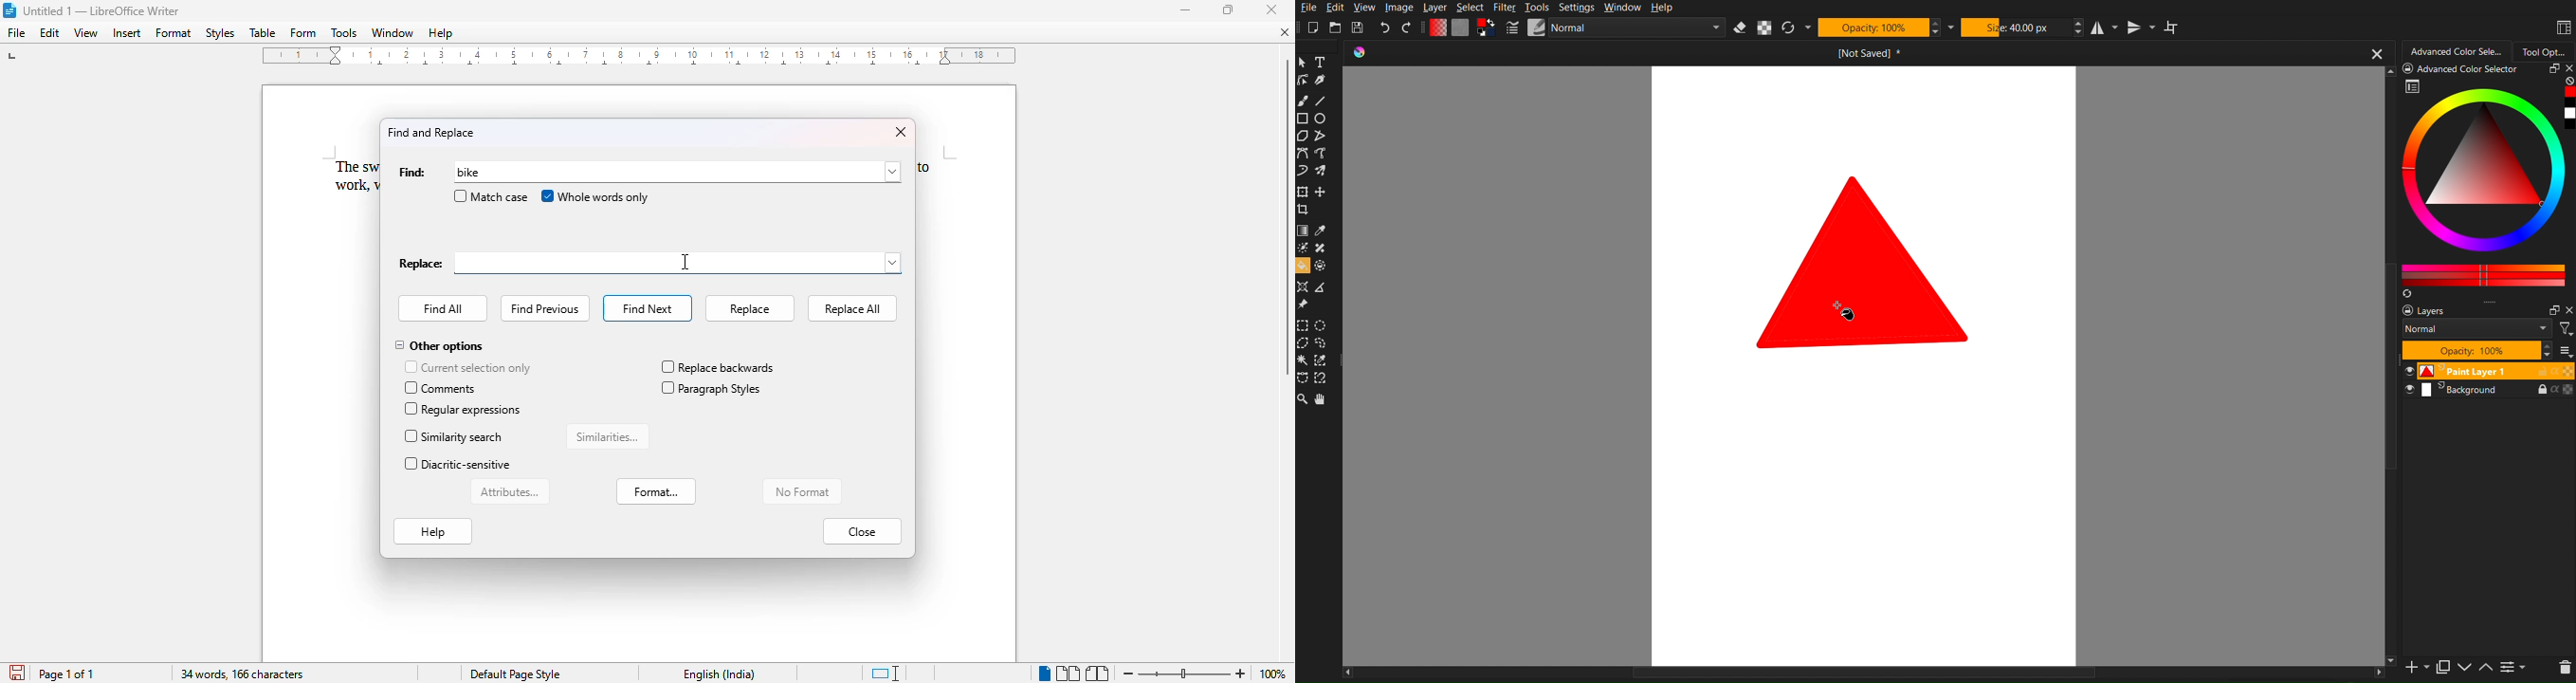 Image resolution: width=2576 pixels, height=700 pixels. Describe the element at coordinates (419, 265) in the screenshot. I see `Replace` at that location.